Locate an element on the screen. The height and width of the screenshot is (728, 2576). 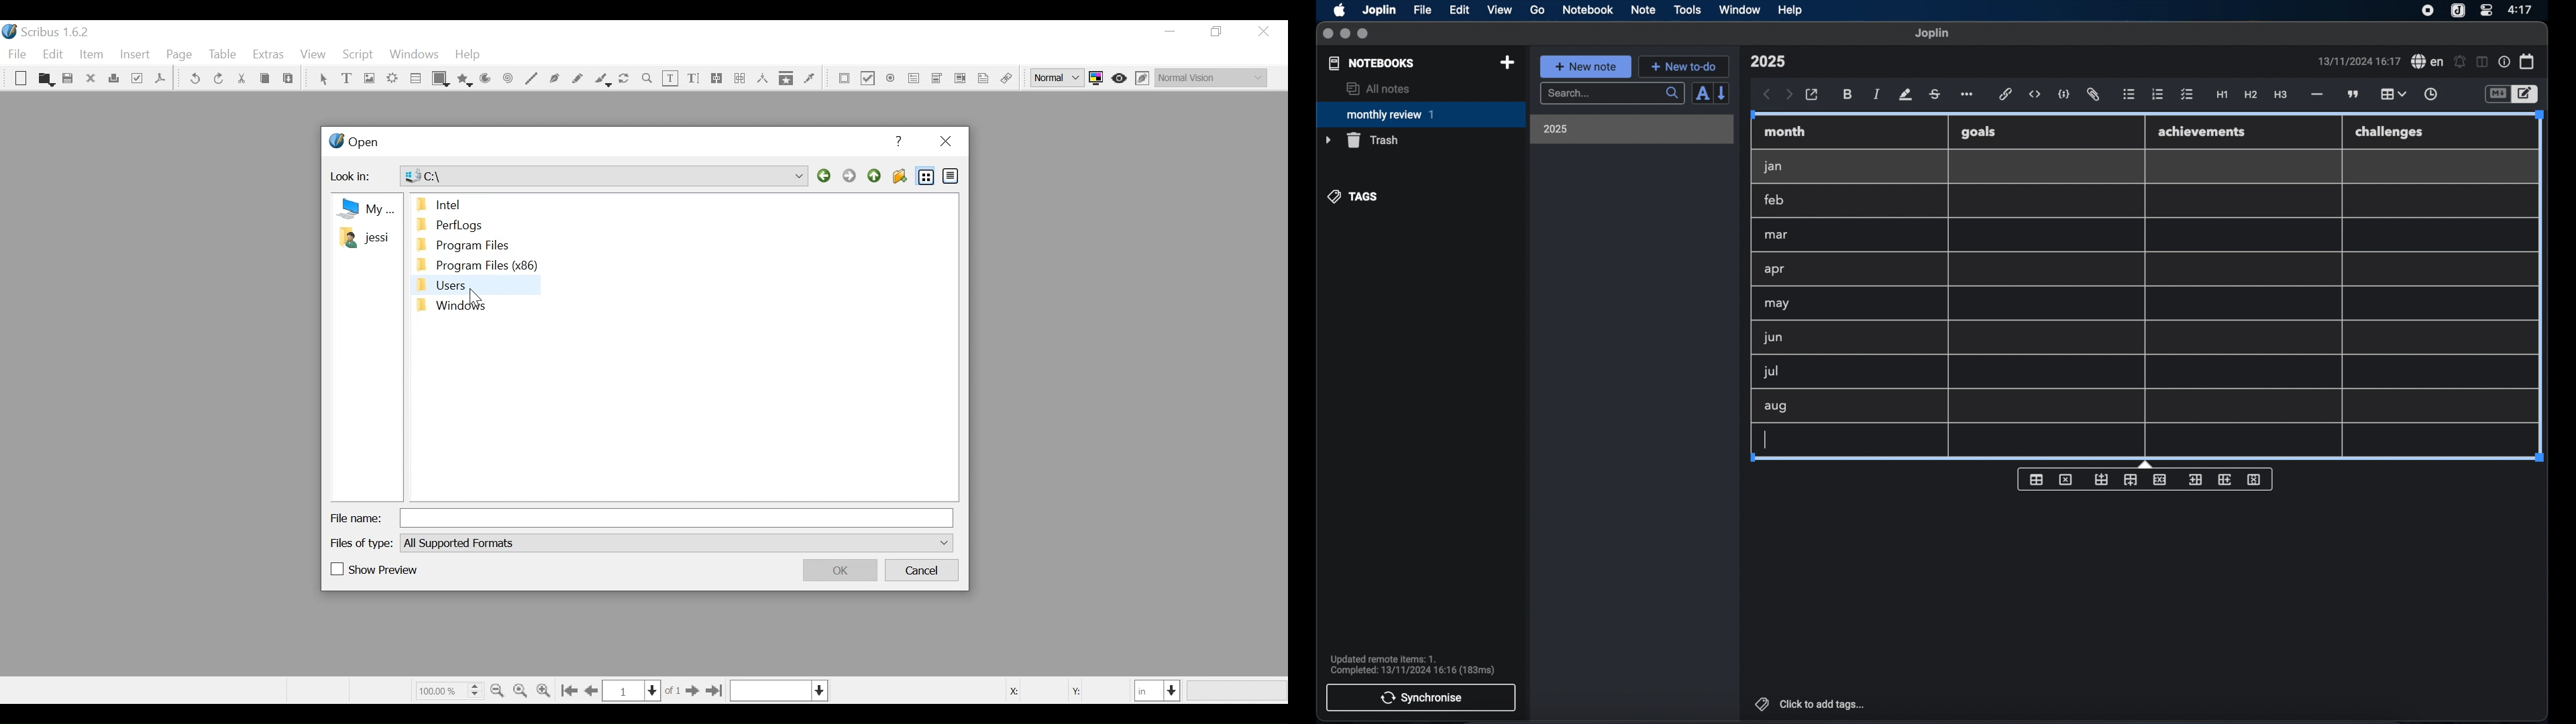
Cop is located at coordinates (264, 80).